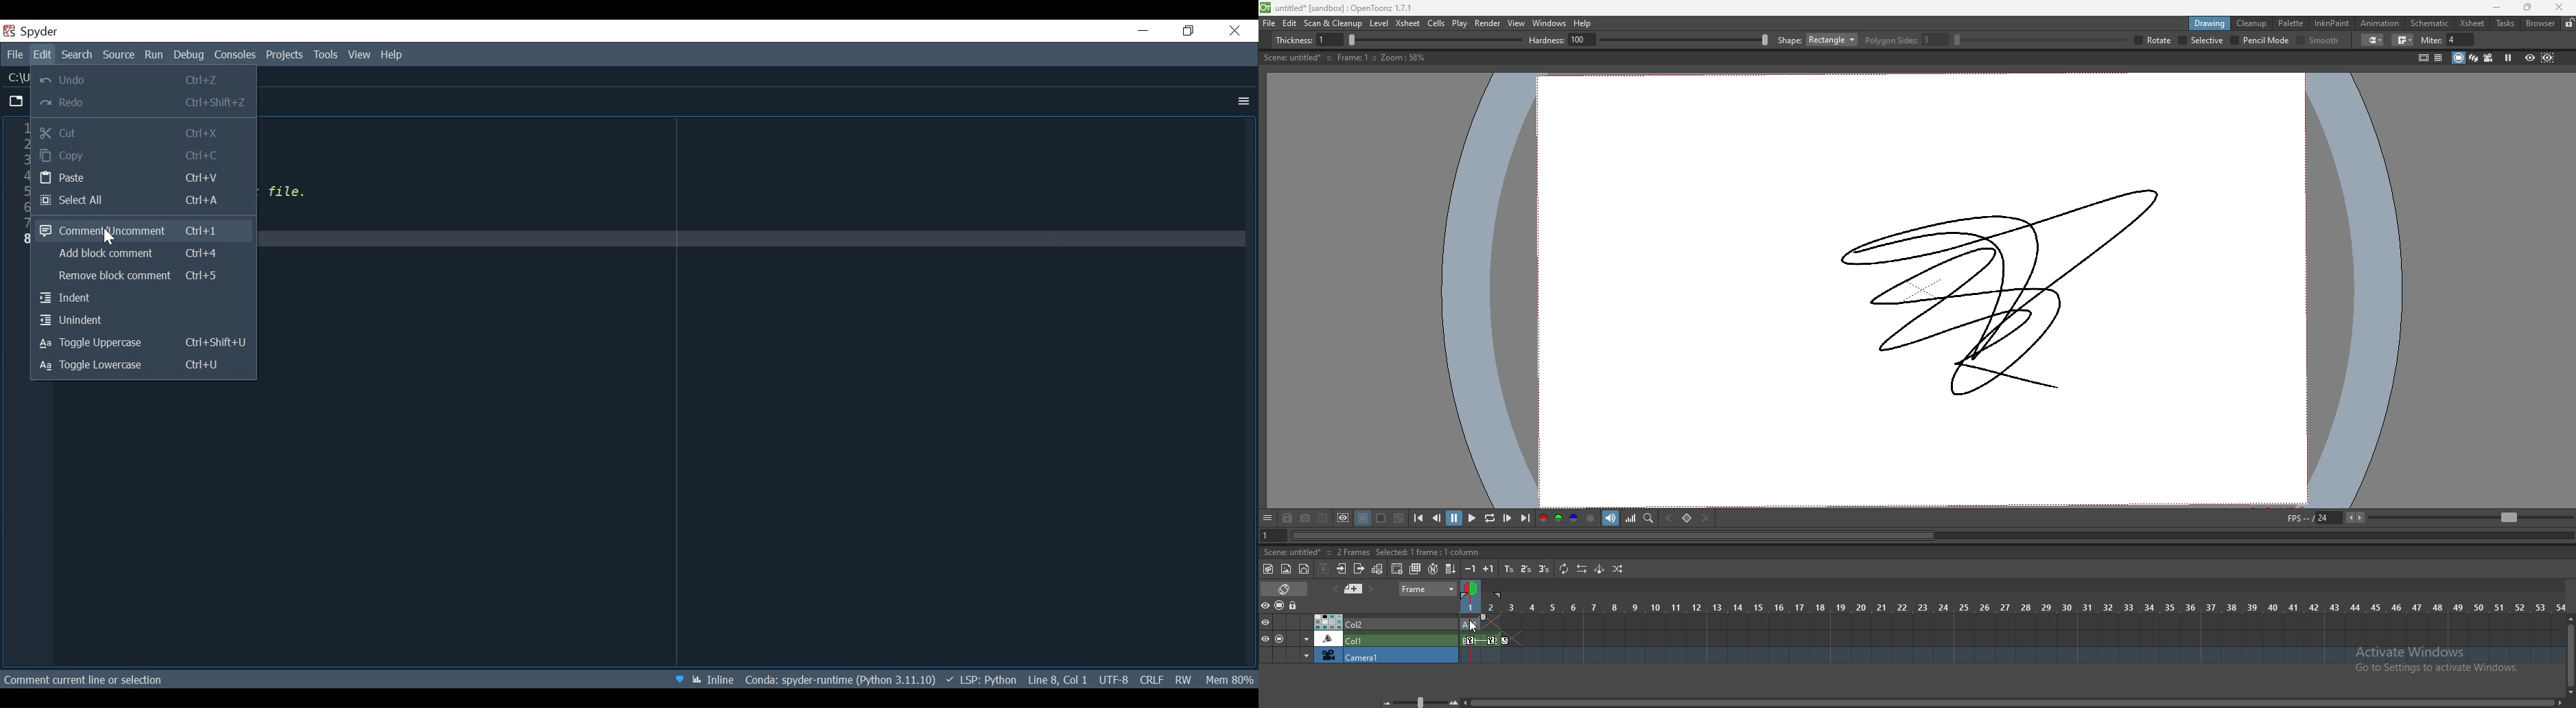 The width and height of the screenshot is (2576, 728). What do you see at coordinates (1184, 679) in the screenshot?
I see `File Permission` at bounding box center [1184, 679].